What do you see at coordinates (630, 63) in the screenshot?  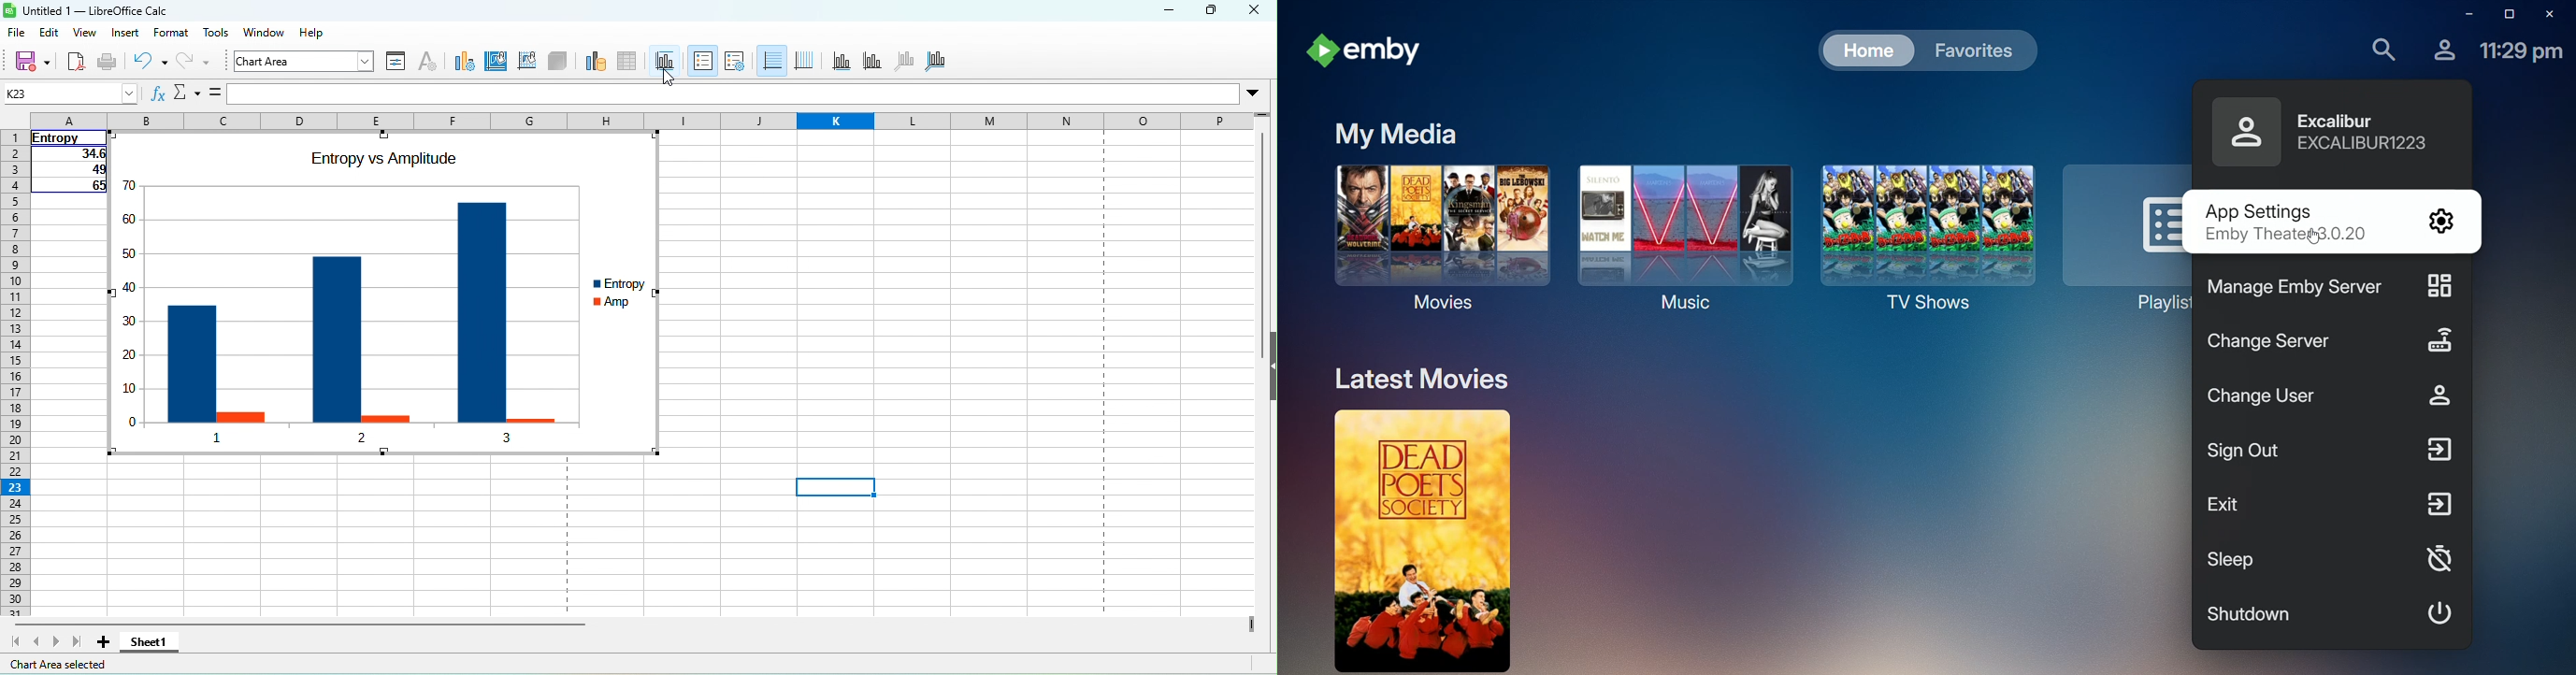 I see `data table` at bounding box center [630, 63].